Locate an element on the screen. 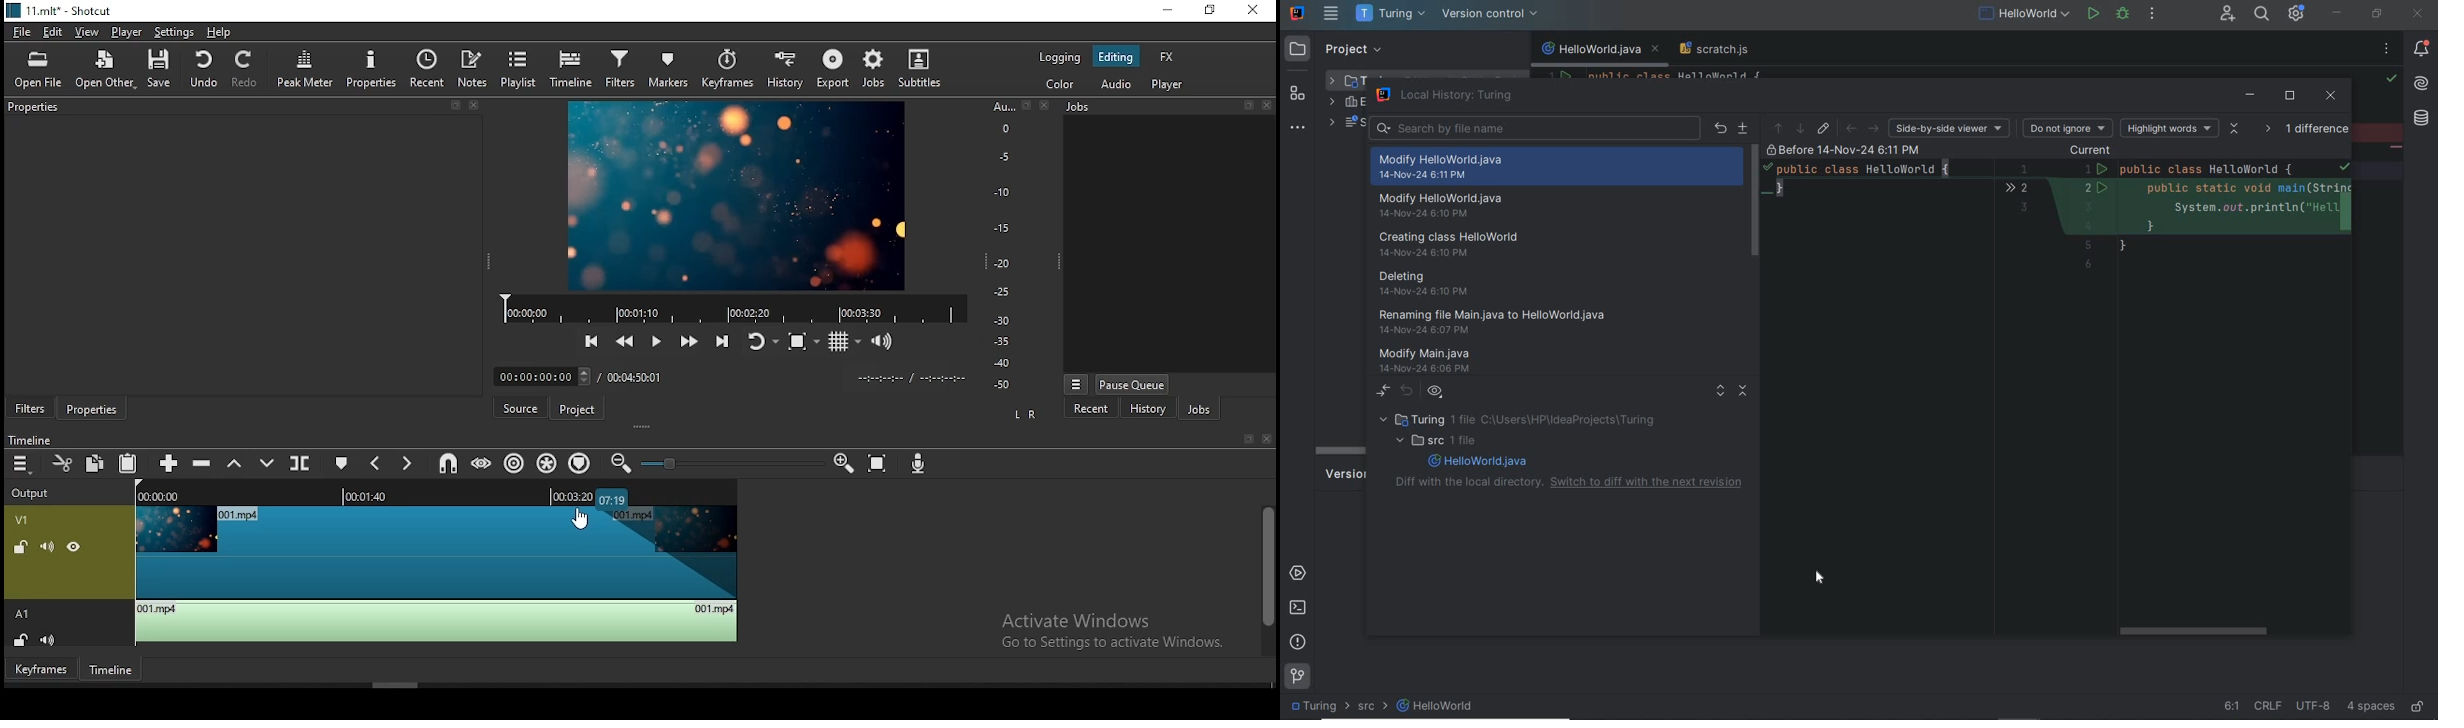 The height and width of the screenshot is (728, 2464). export is located at coordinates (834, 66).